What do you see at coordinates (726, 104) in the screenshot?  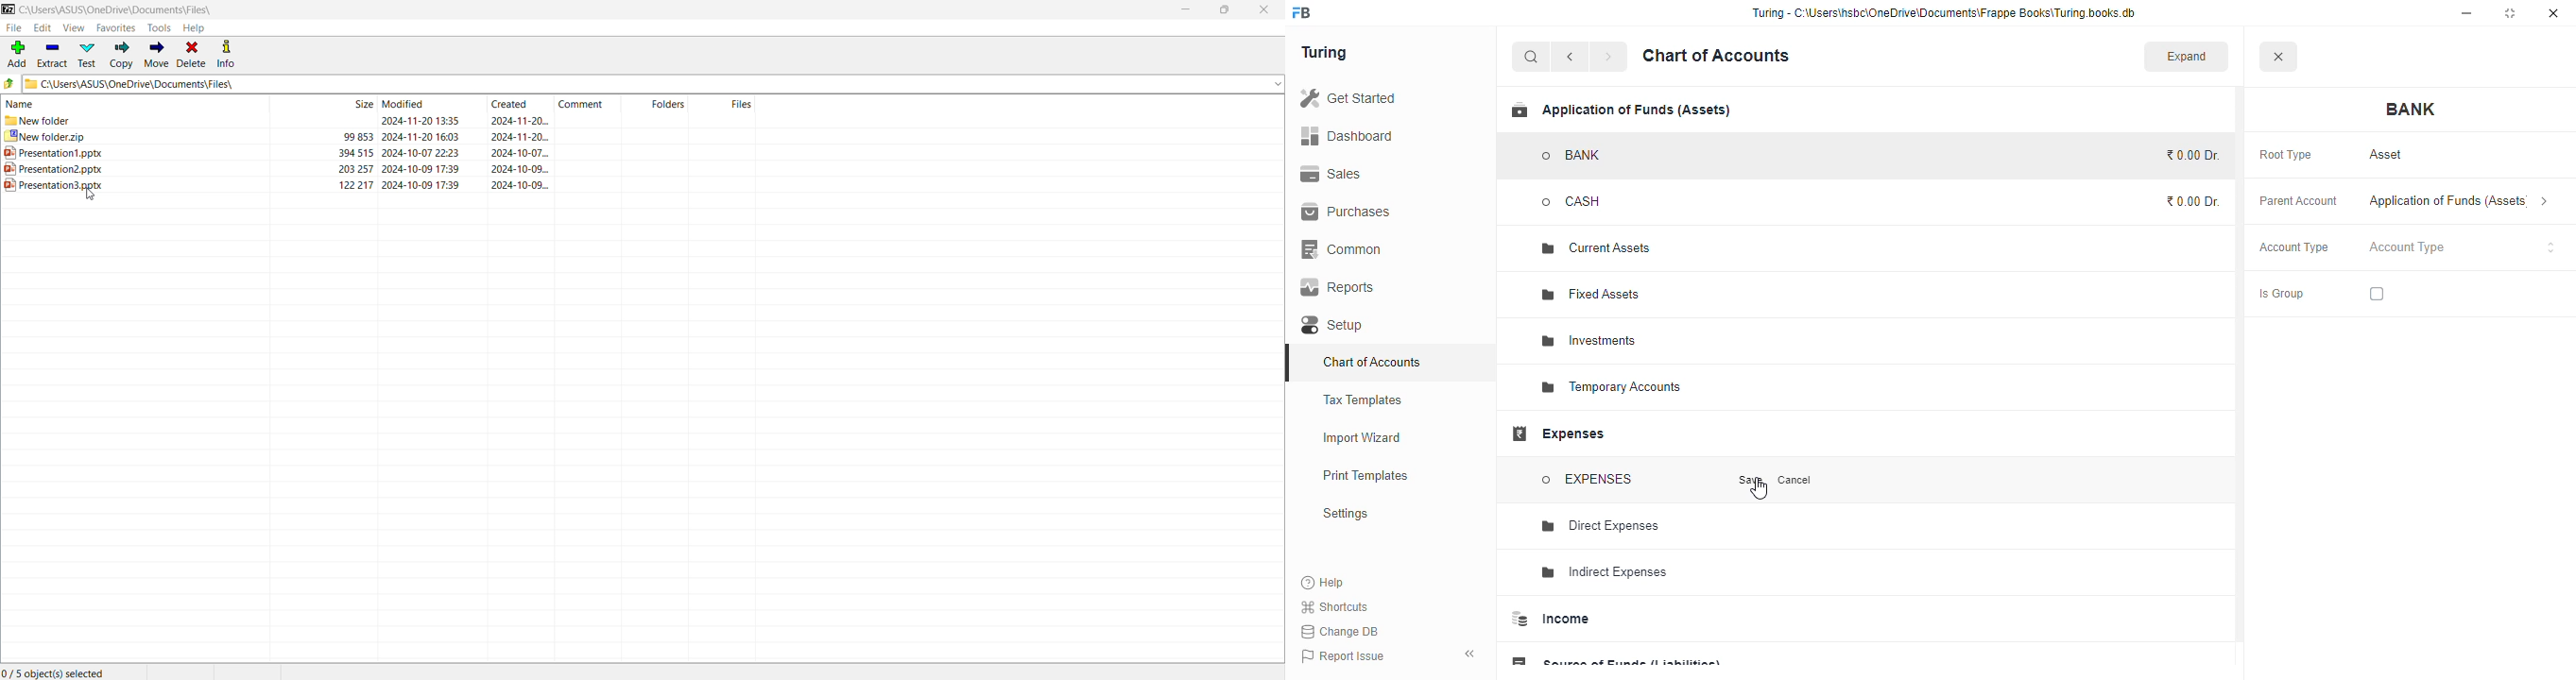 I see `Files` at bounding box center [726, 104].